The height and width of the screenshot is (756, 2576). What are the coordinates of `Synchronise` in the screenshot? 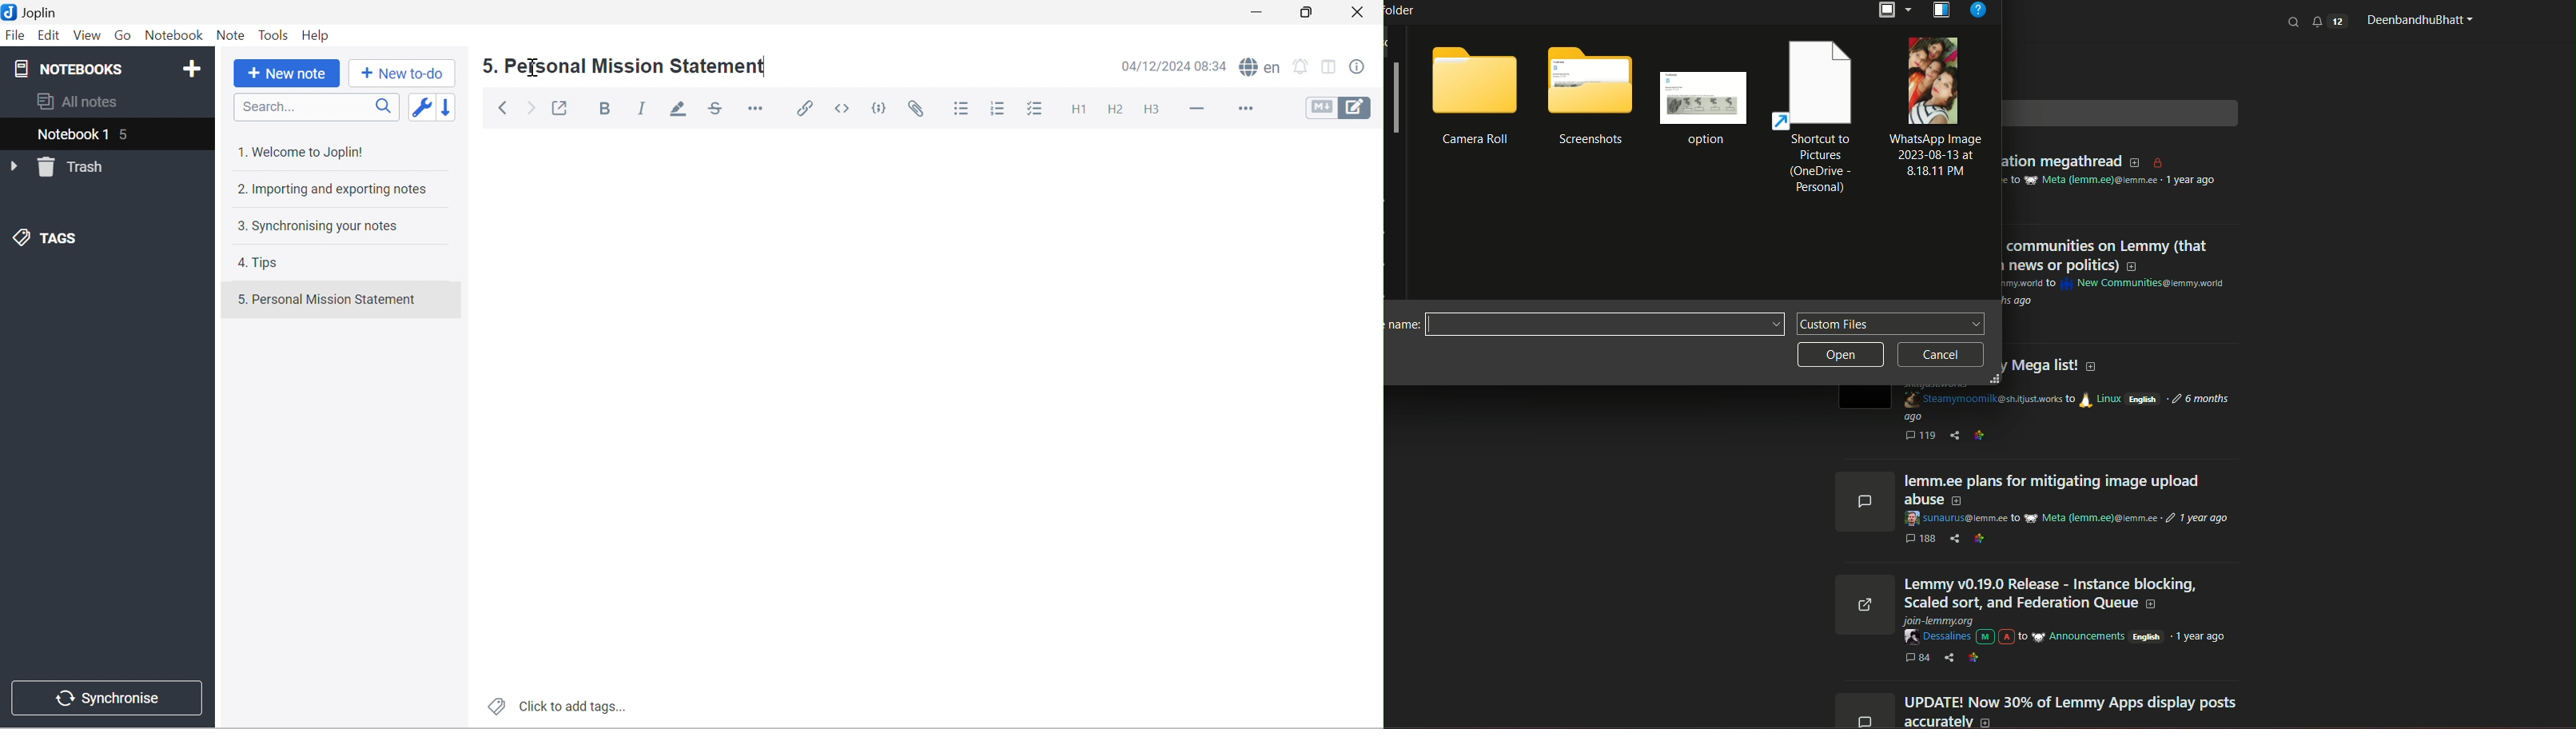 It's located at (107, 698).